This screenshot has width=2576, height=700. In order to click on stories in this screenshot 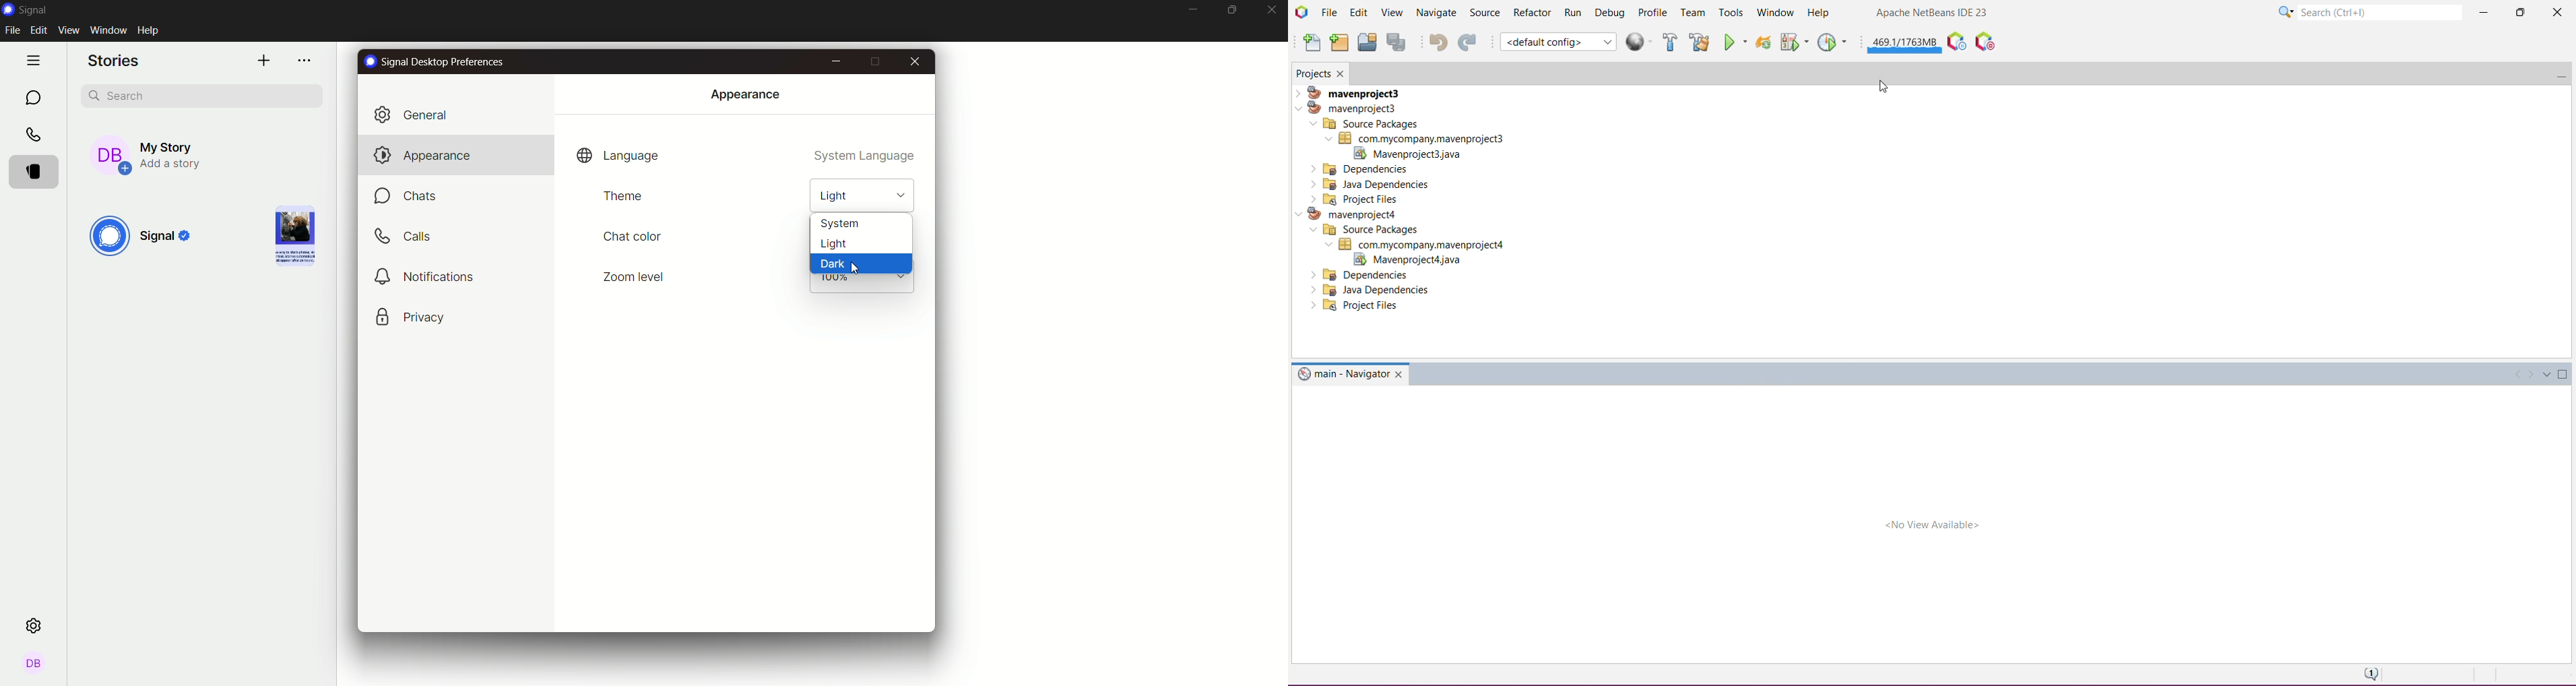, I will do `click(116, 61)`.